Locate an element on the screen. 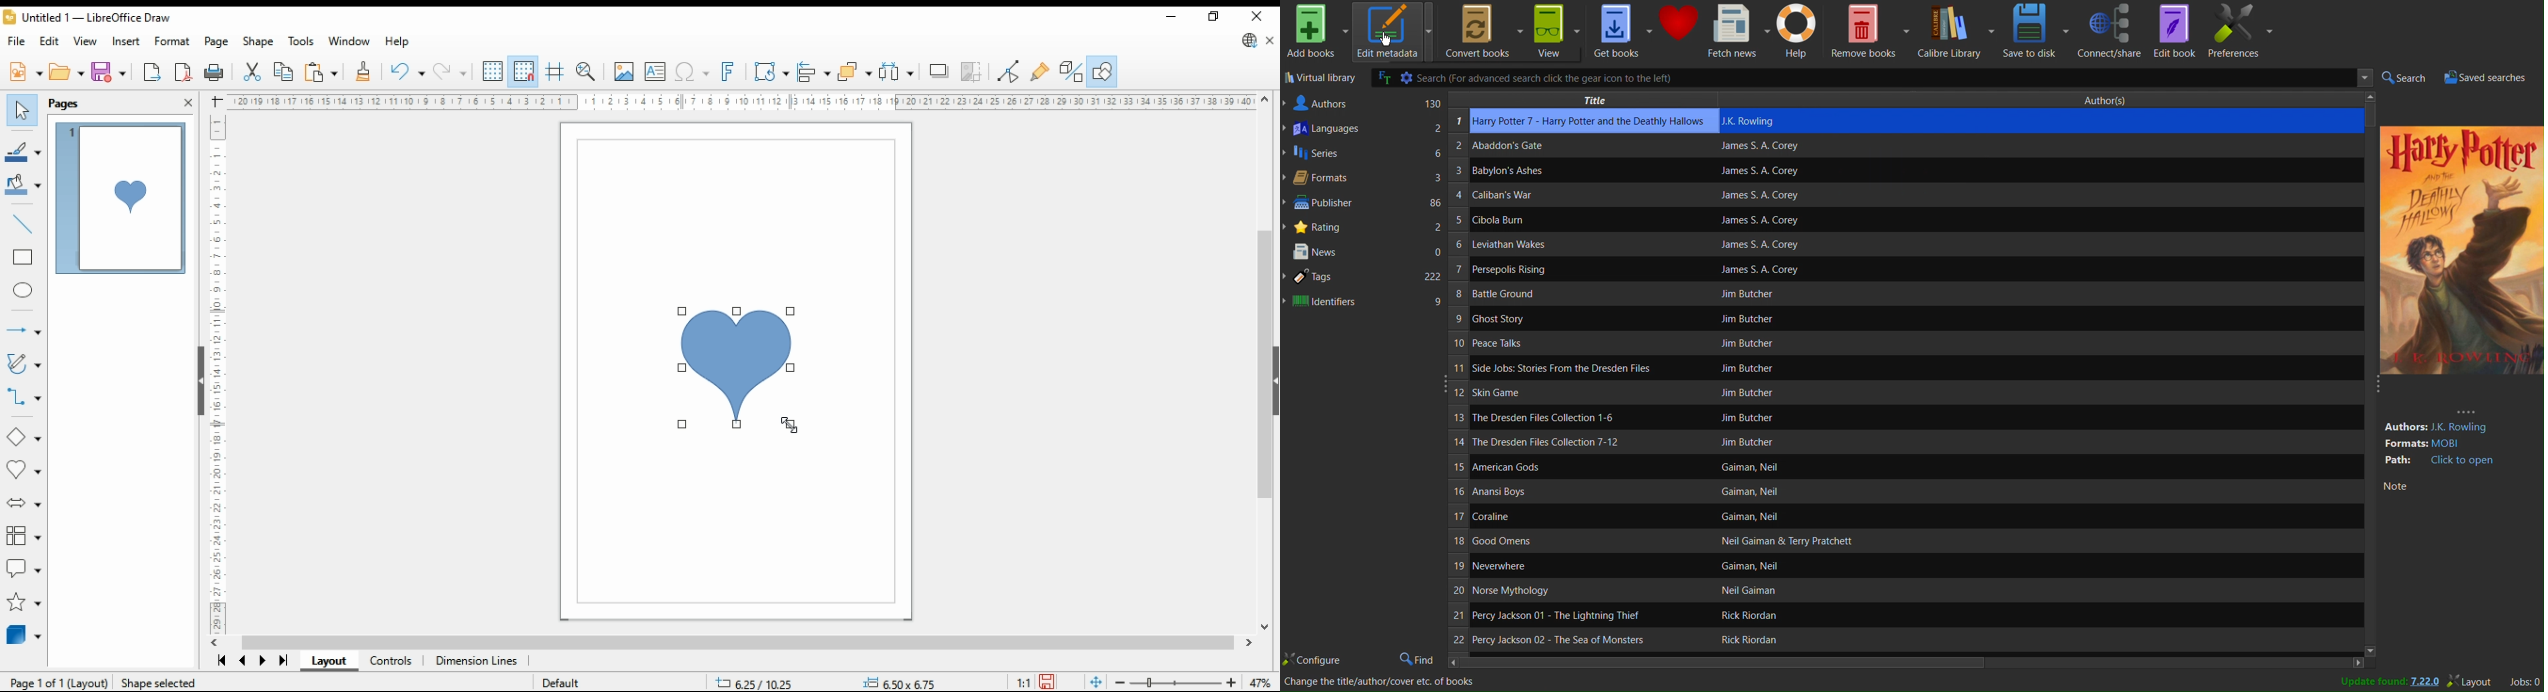  align objects is located at coordinates (814, 72).